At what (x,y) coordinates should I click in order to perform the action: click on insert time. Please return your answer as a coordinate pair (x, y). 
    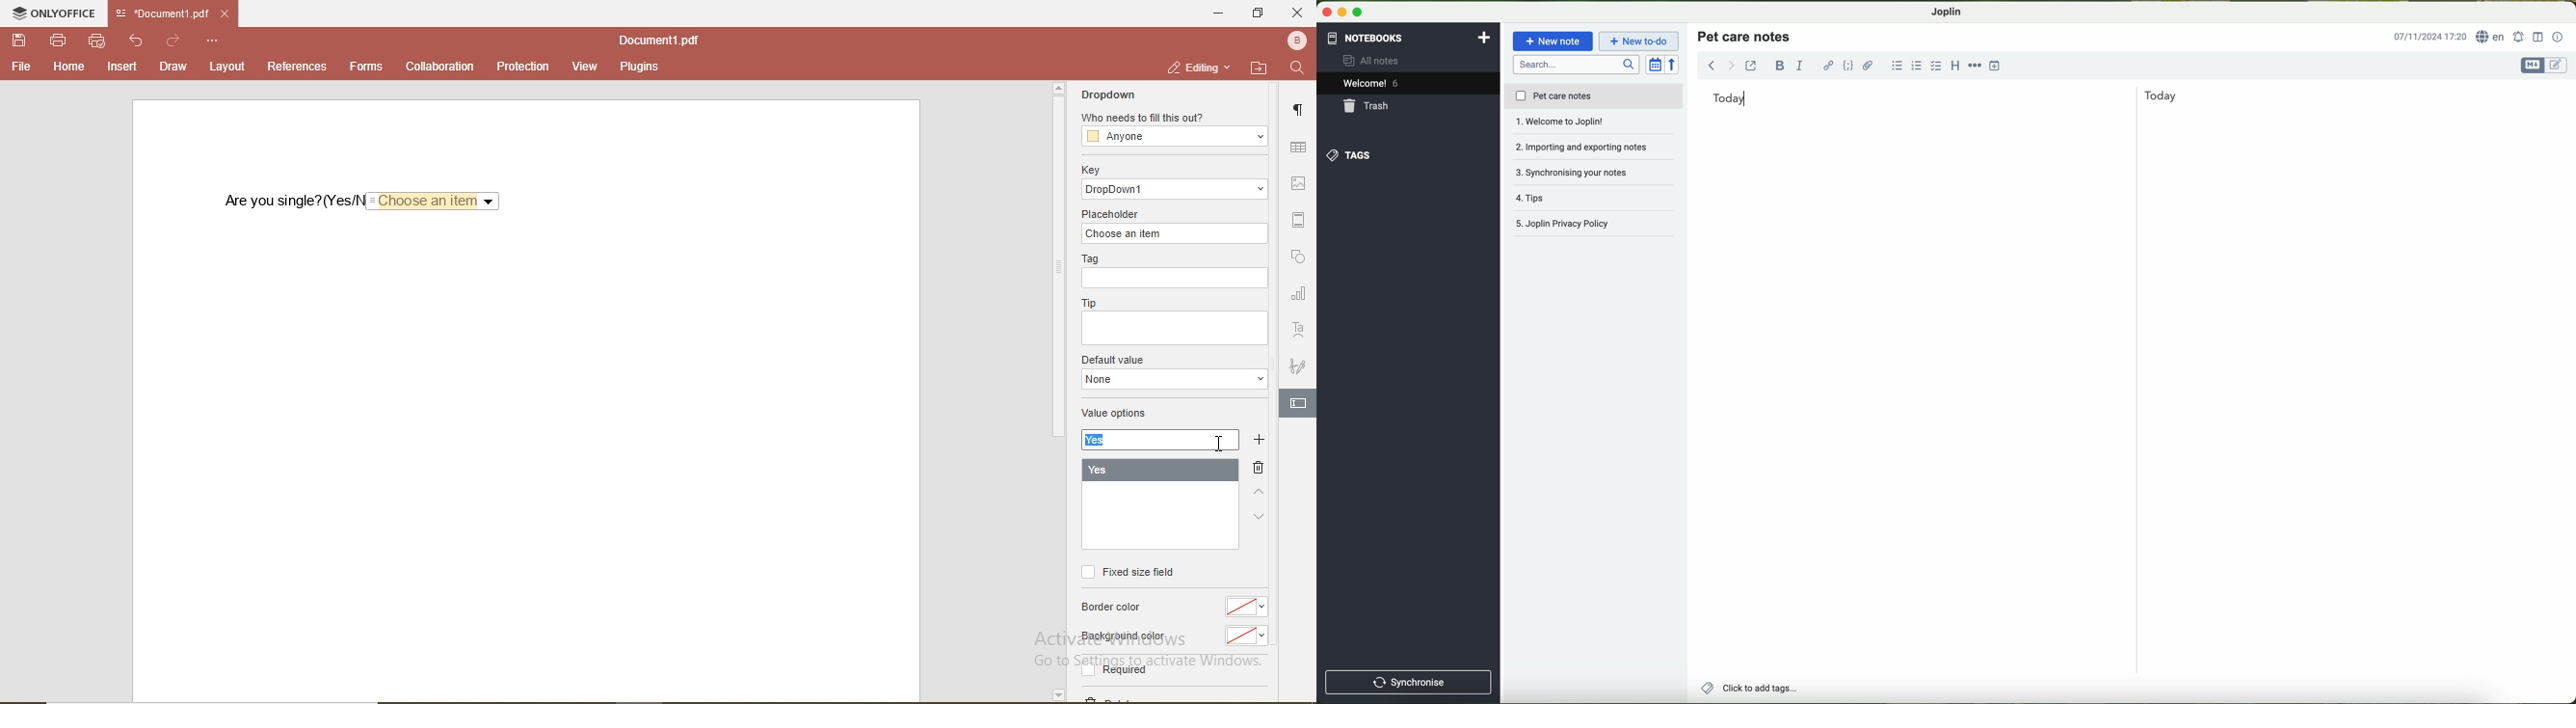
    Looking at the image, I should click on (1996, 65).